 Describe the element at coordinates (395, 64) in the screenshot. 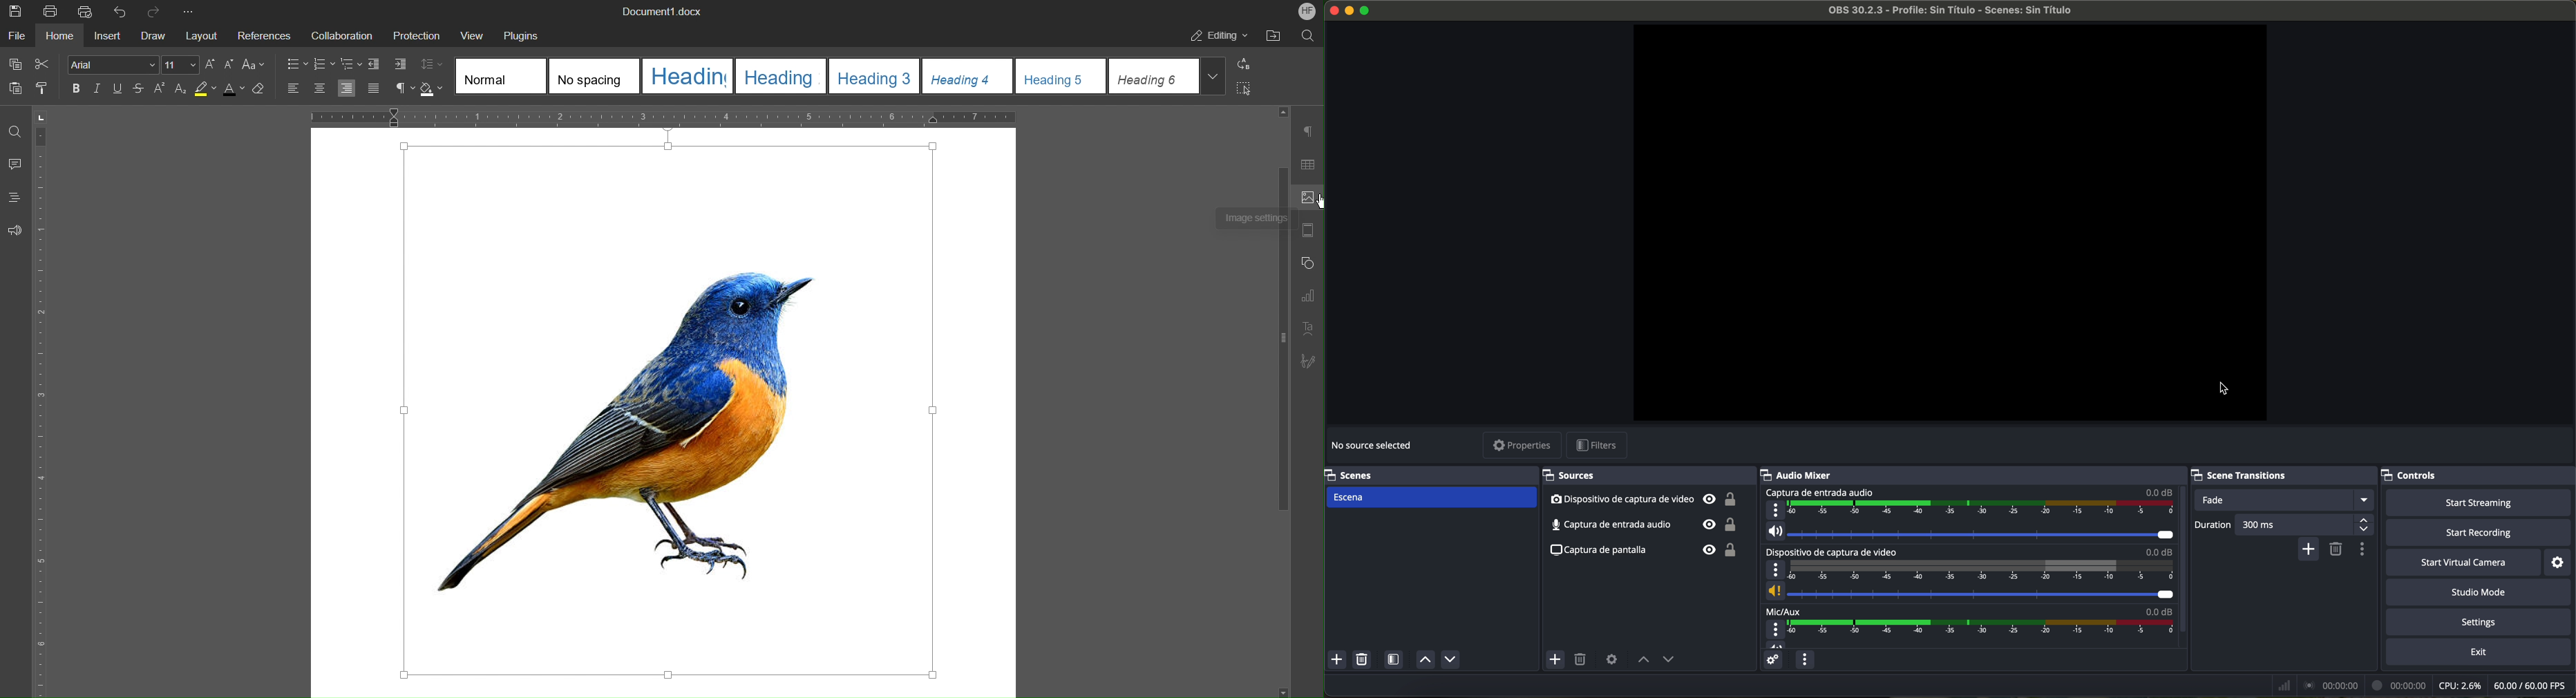

I see `Increase Indent` at that location.